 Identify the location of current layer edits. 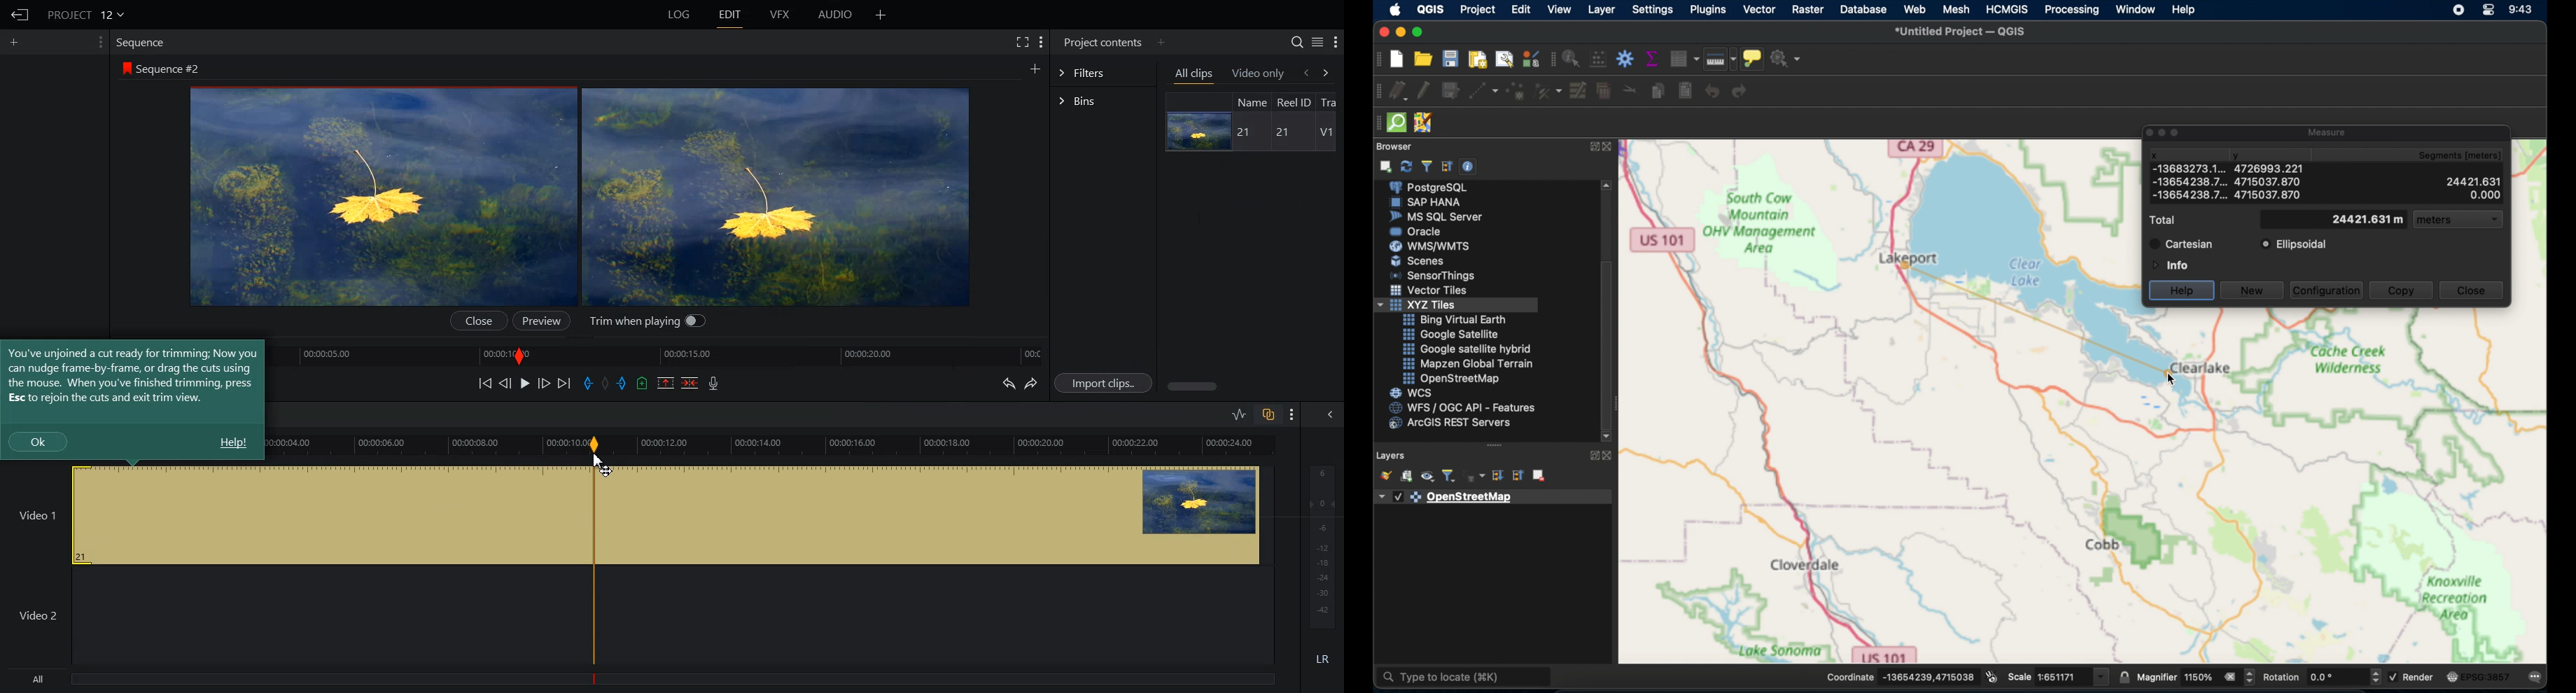
(1397, 92).